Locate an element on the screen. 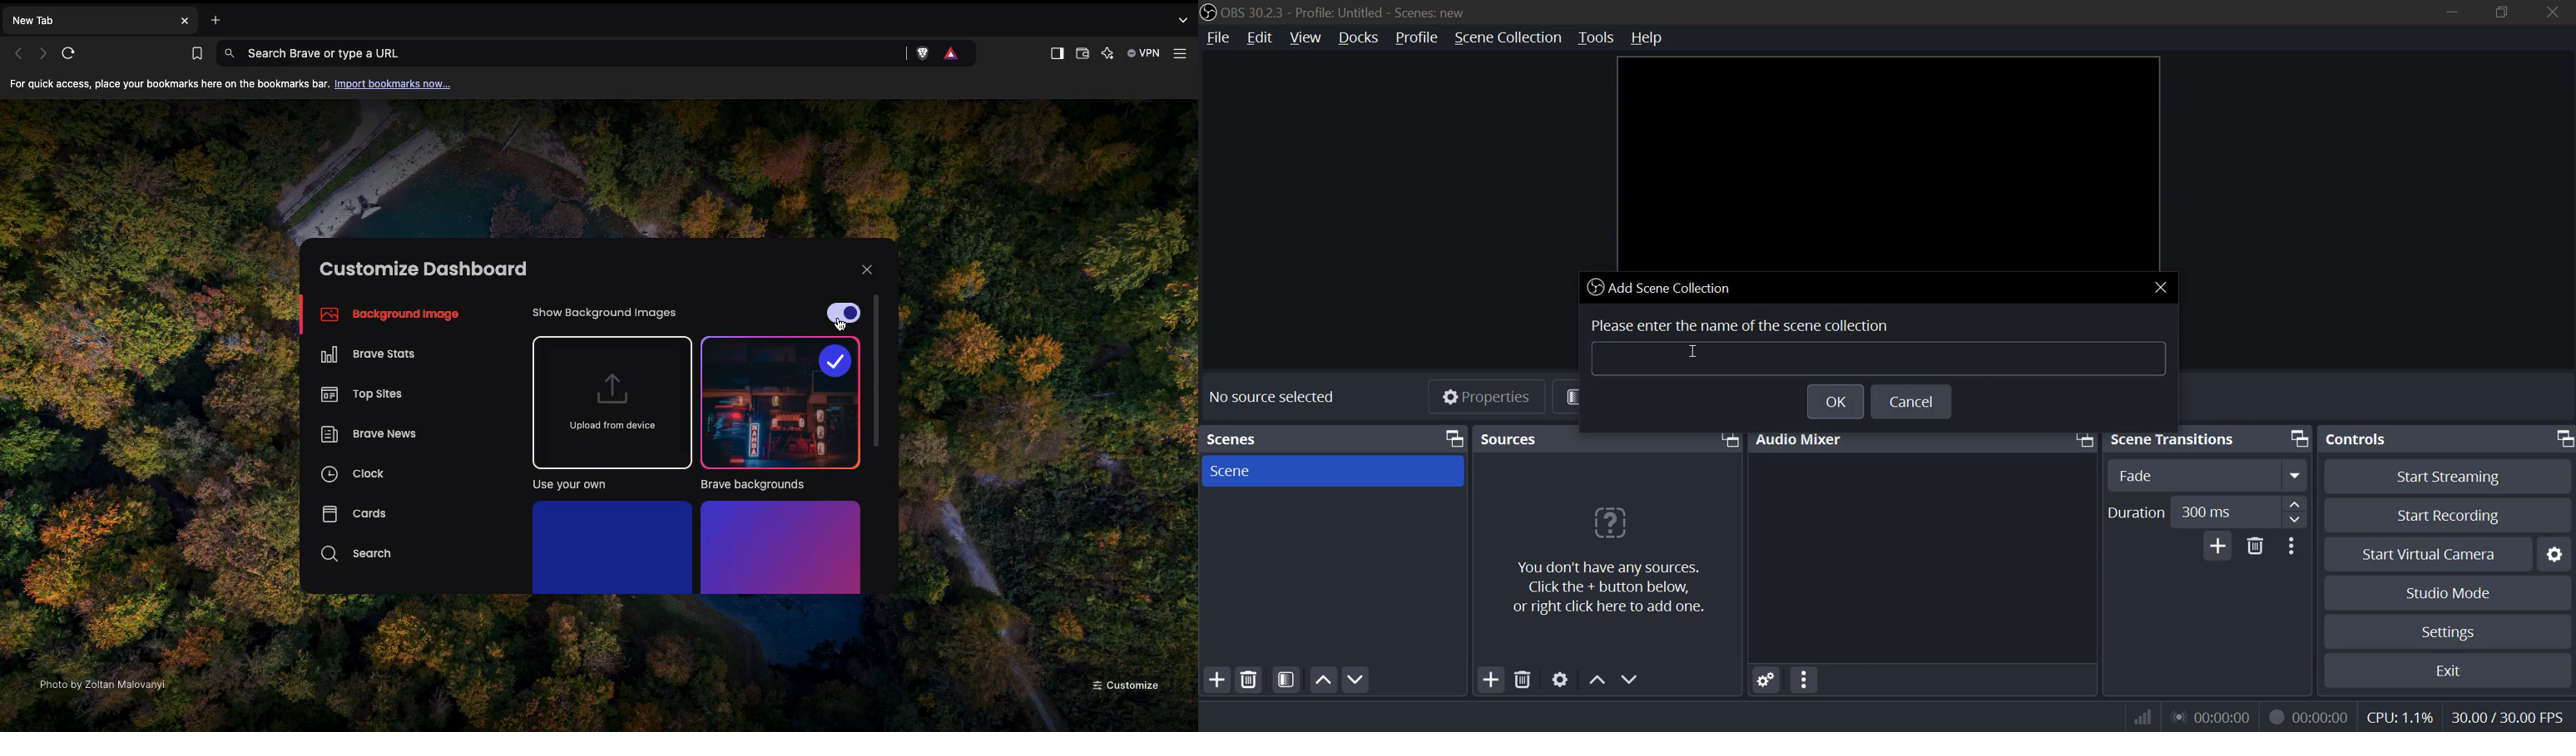 The width and height of the screenshot is (2576, 756). bring front is located at coordinates (1454, 439).